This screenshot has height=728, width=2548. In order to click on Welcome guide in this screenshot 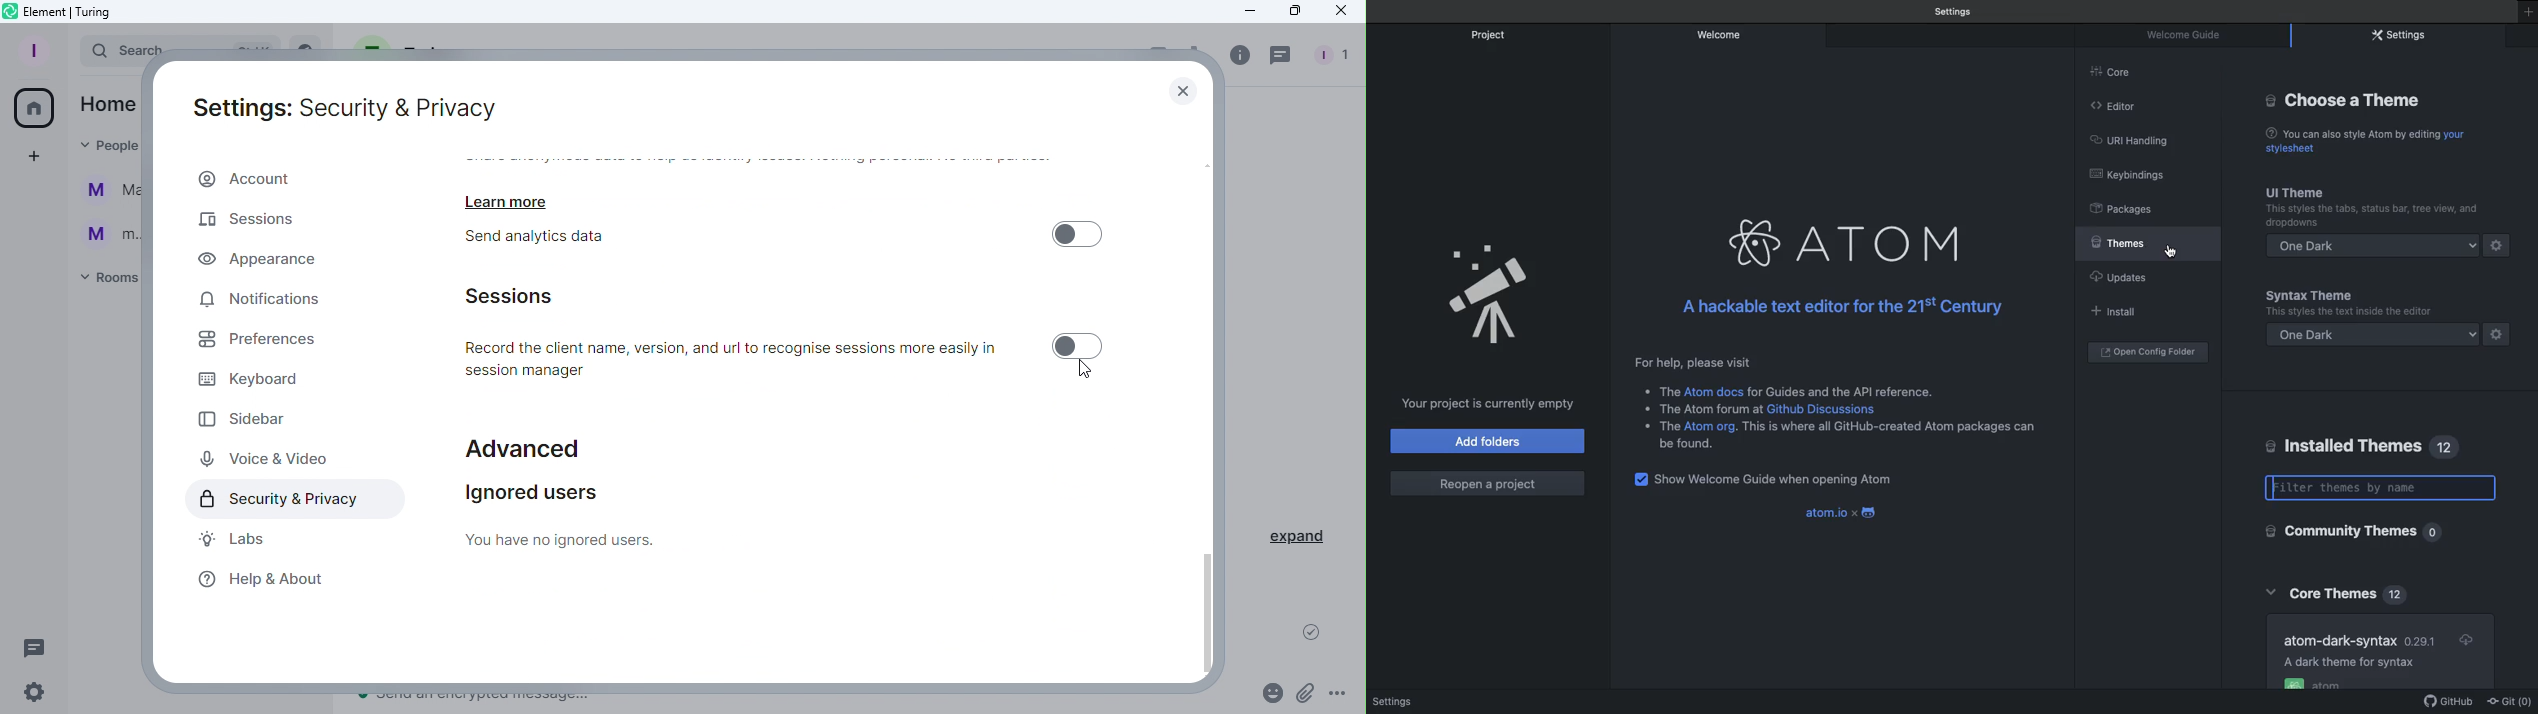, I will do `click(1955, 11)`.